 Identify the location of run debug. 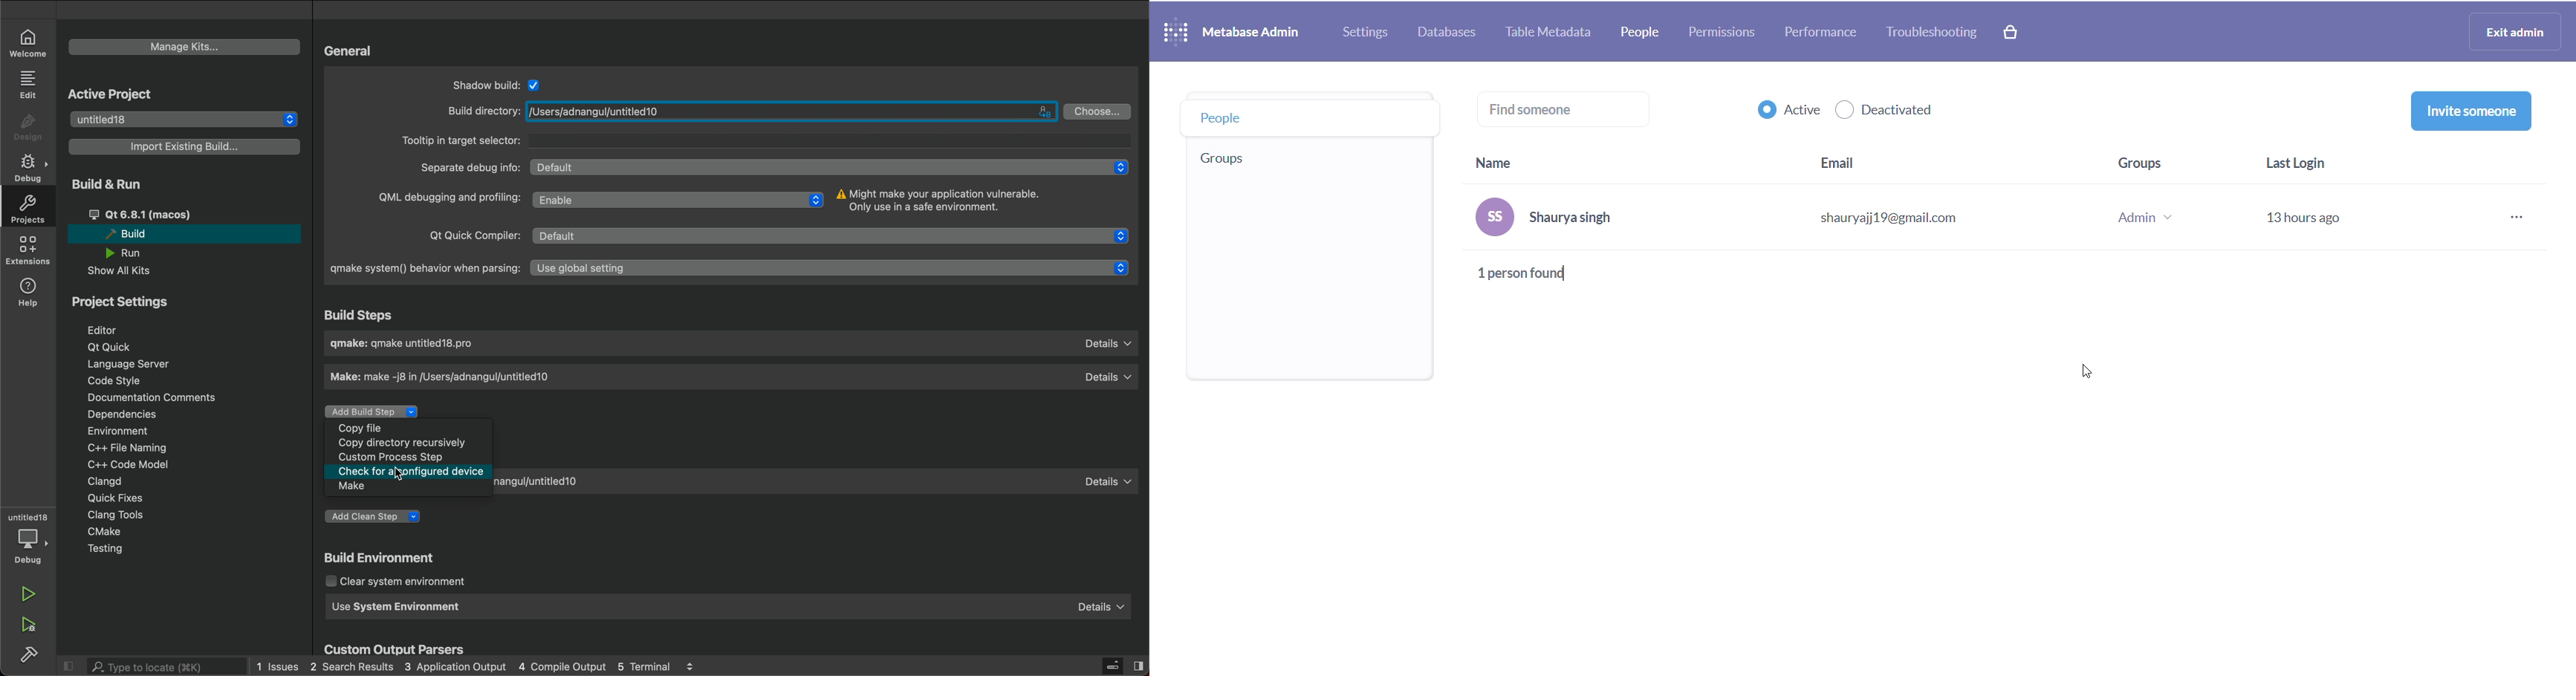
(26, 623).